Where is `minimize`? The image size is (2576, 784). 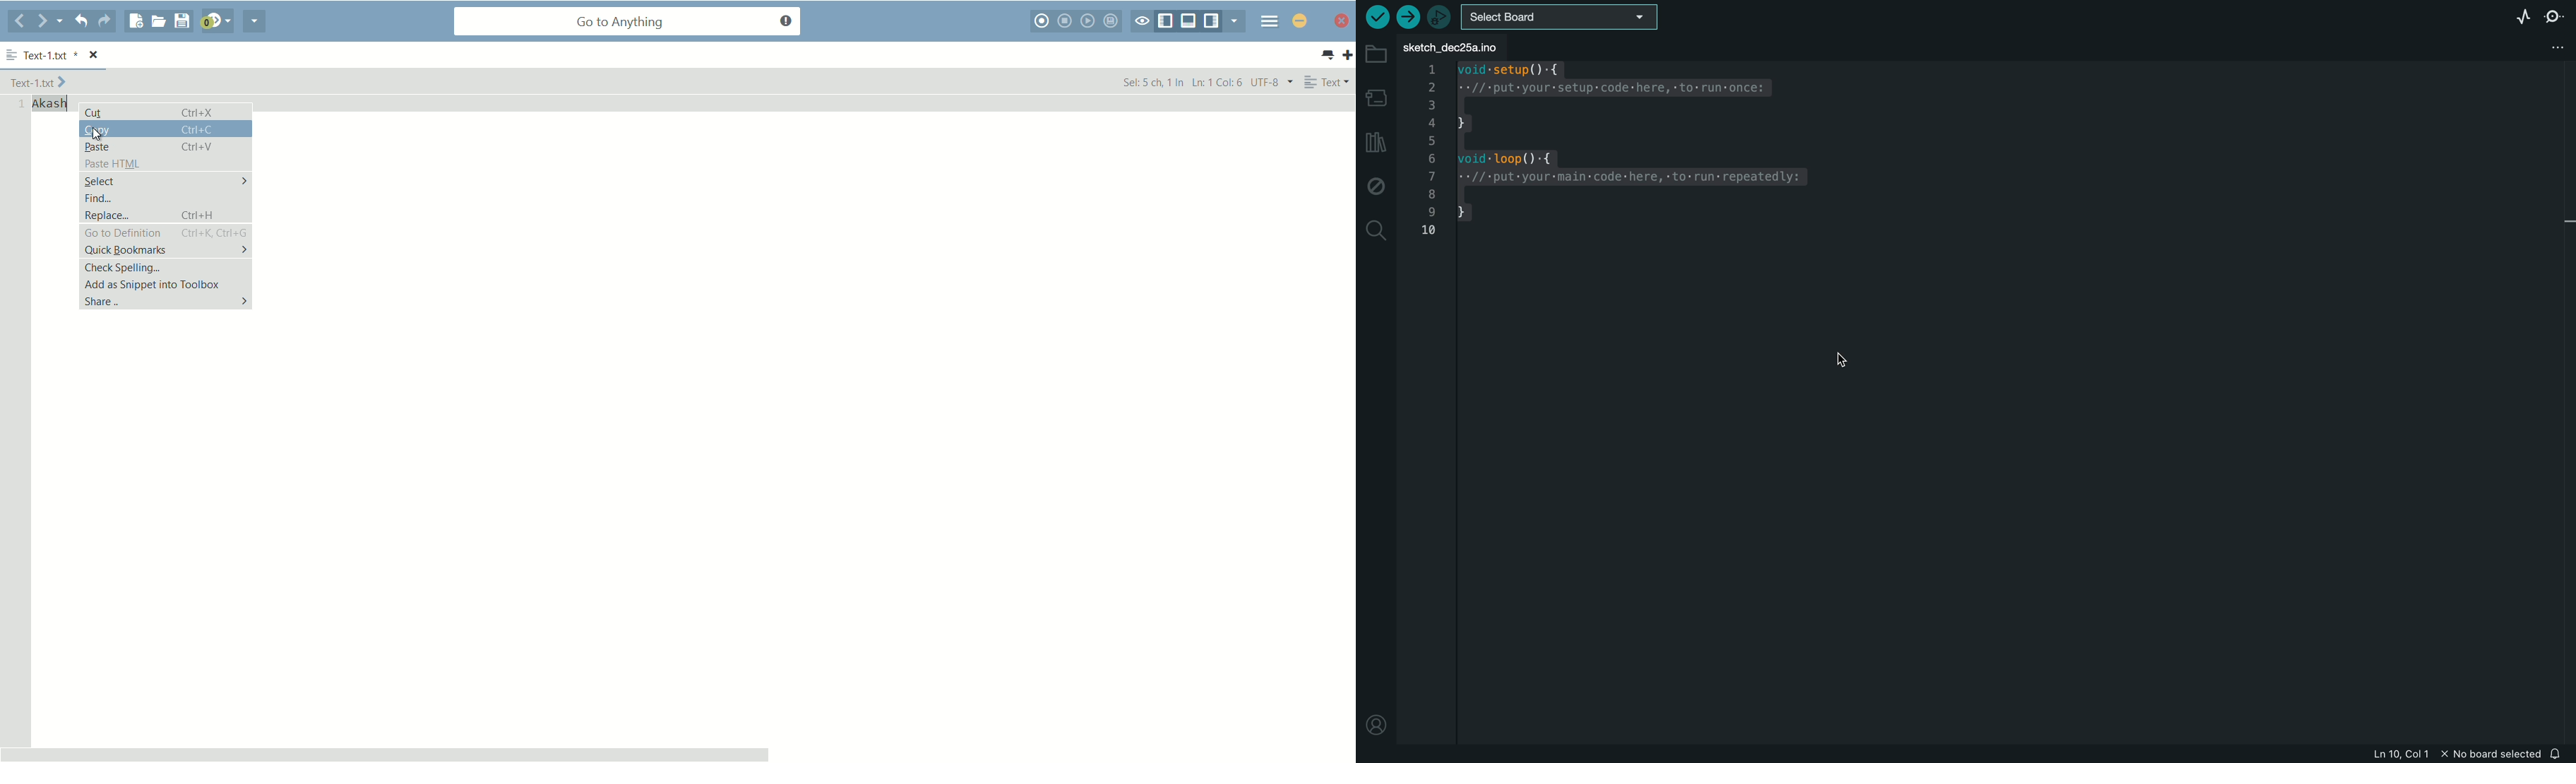 minimize is located at coordinates (1300, 20).